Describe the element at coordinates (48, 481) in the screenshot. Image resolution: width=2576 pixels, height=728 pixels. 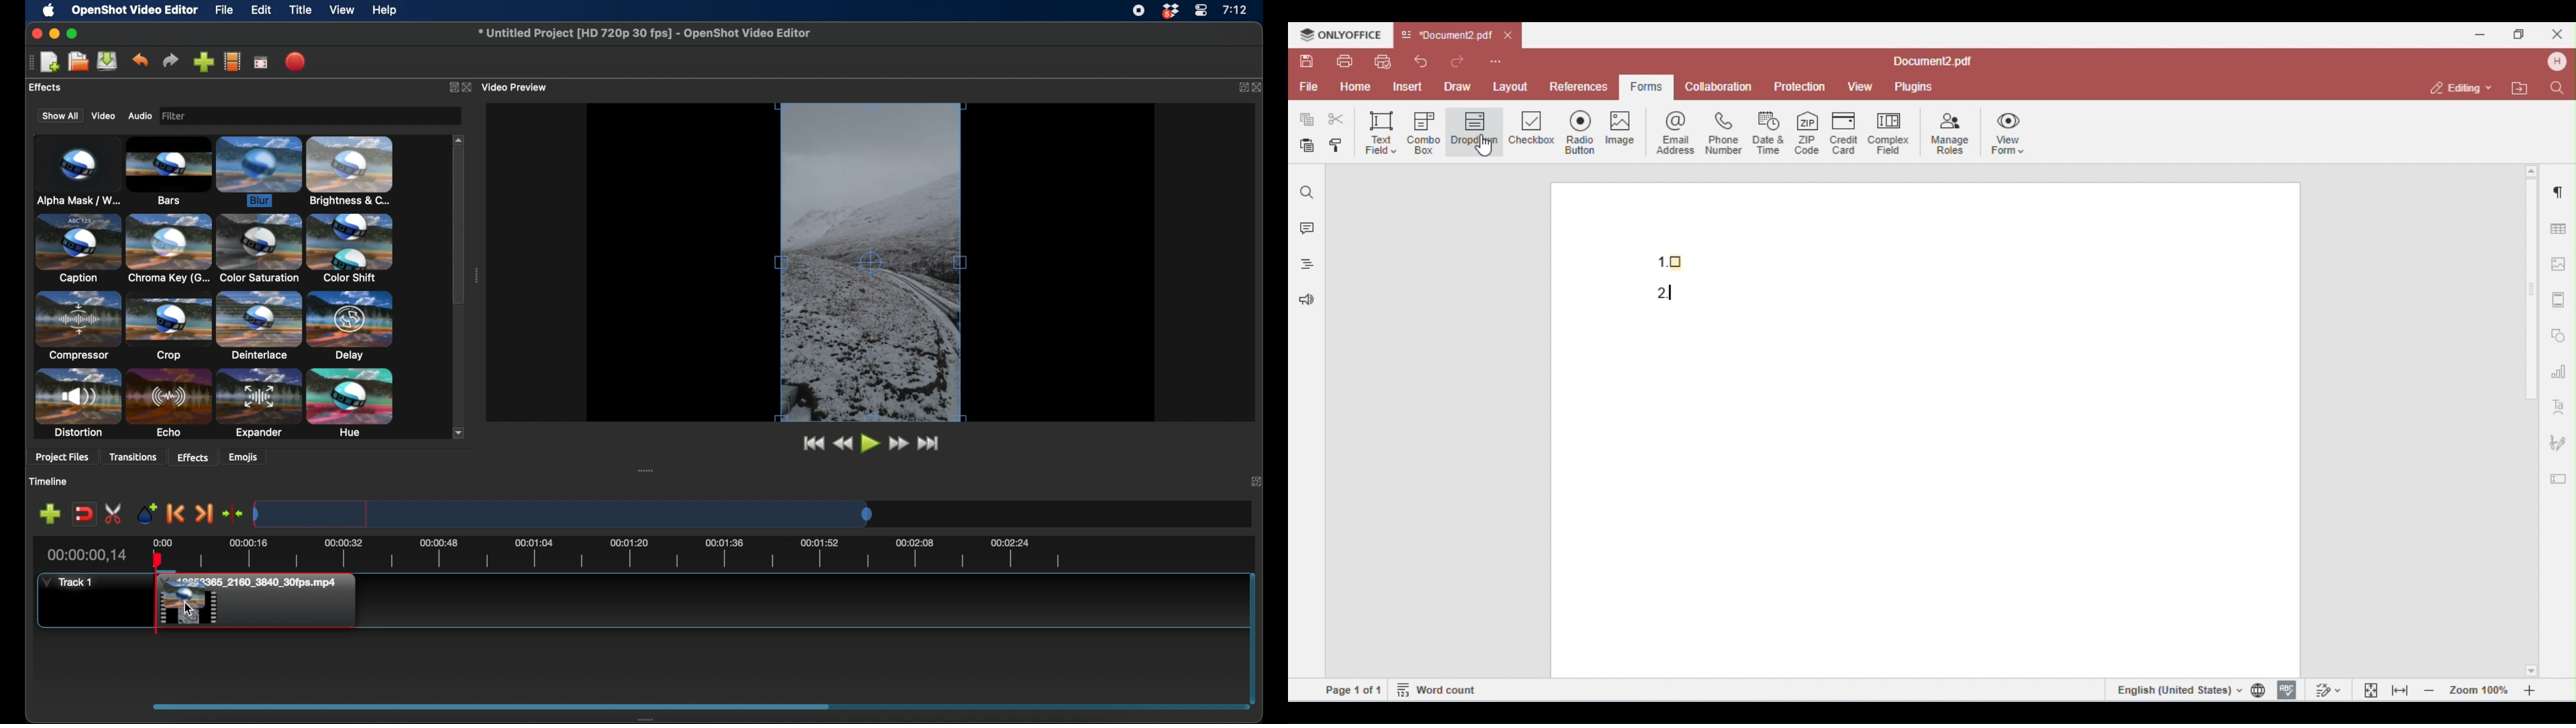
I see `timeline` at that location.